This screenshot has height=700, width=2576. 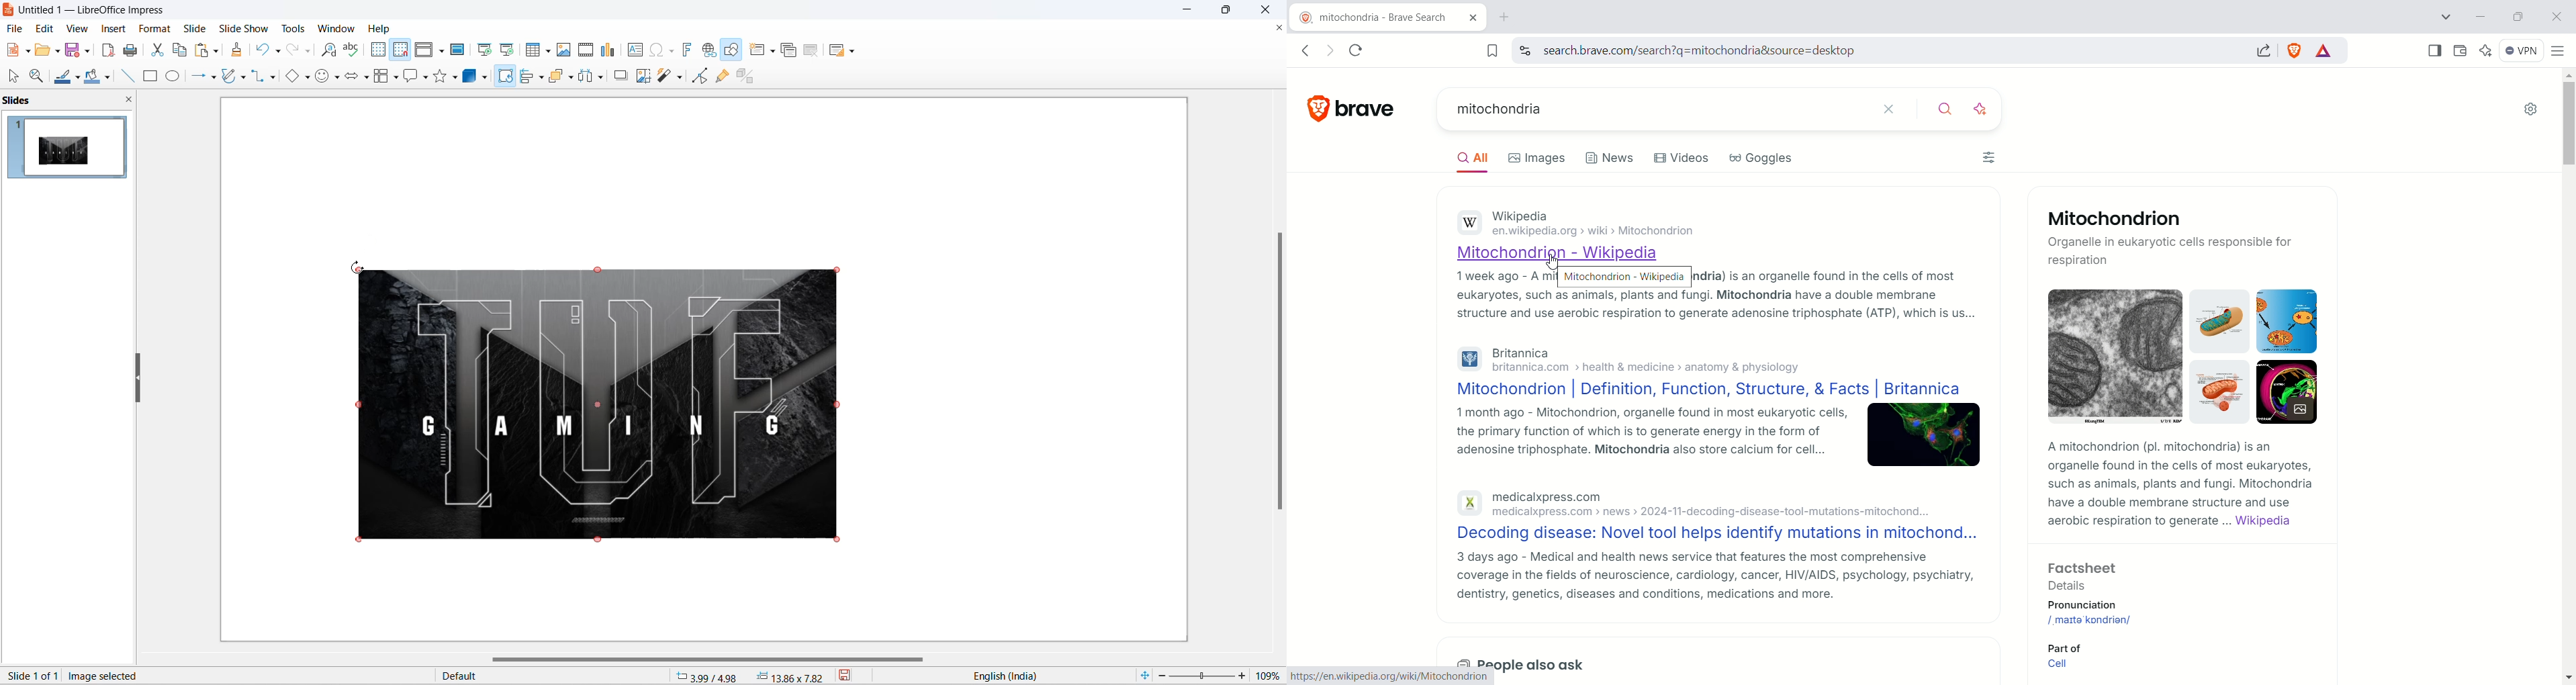 What do you see at coordinates (601, 542) in the screenshot?
I see `image selection markup` at bounding box center [601, 542].